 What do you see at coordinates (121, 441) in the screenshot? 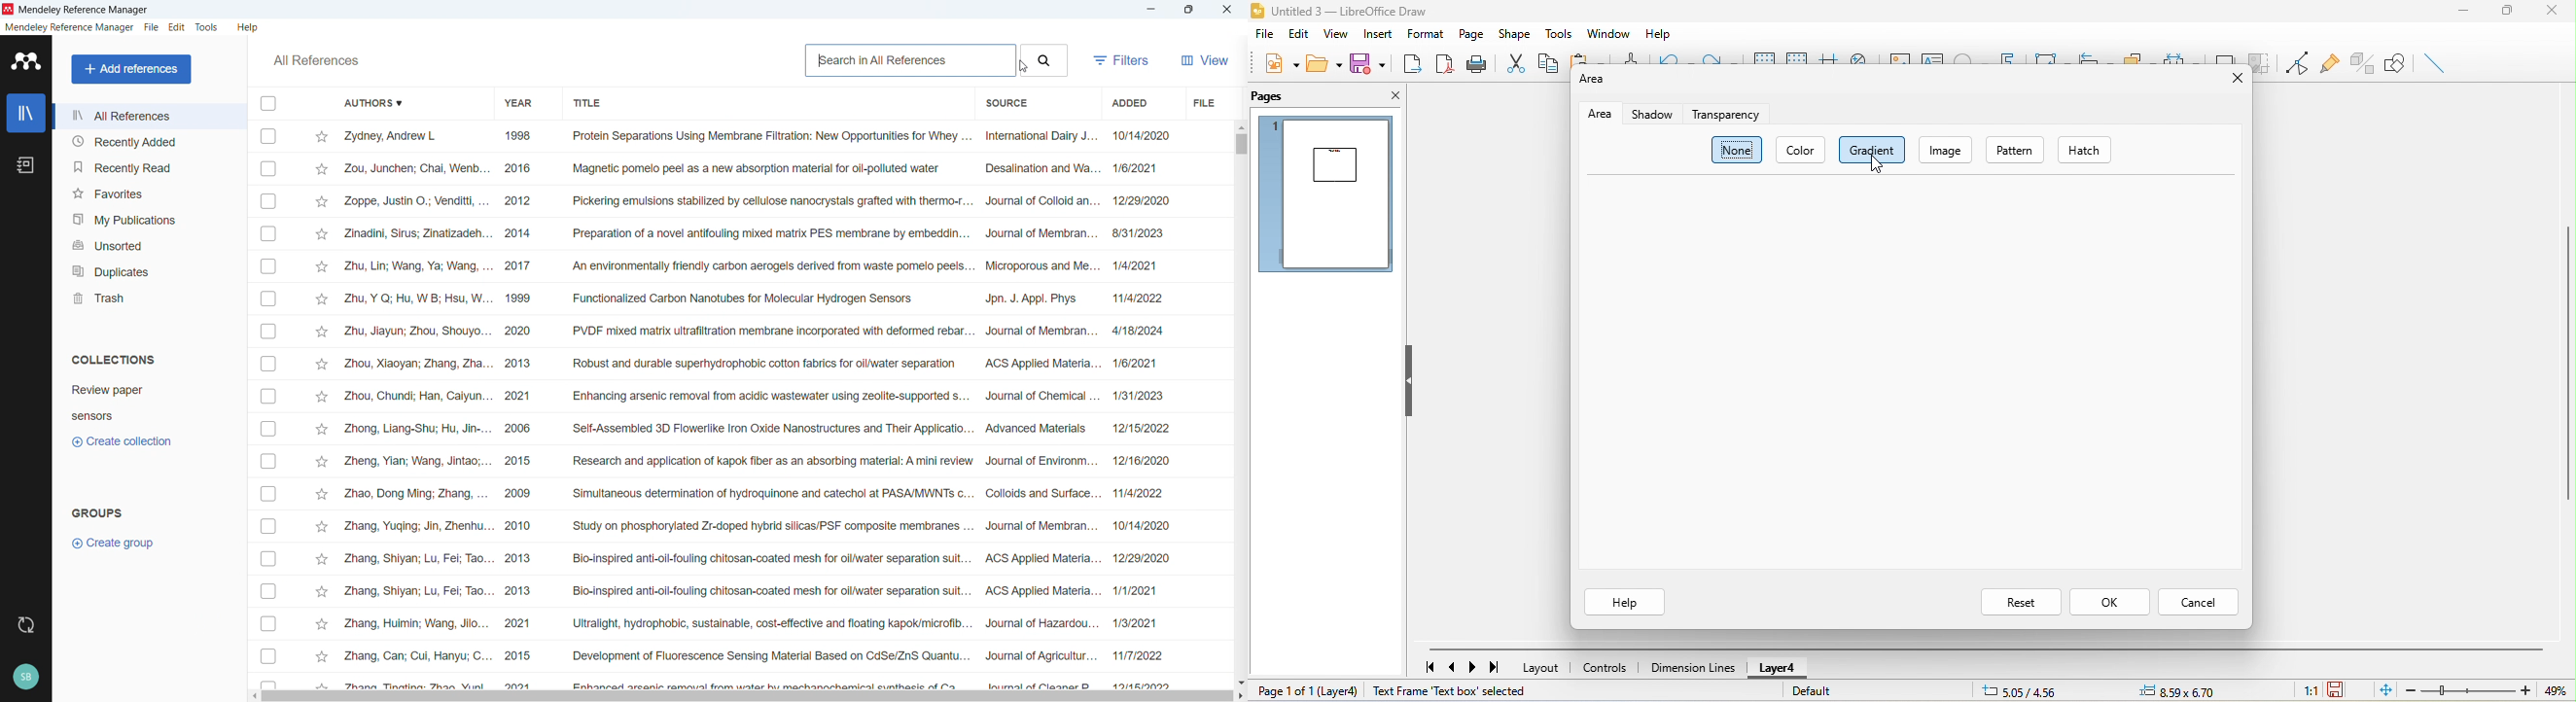
I see `Create collection ` at bounding box center [121, 441].